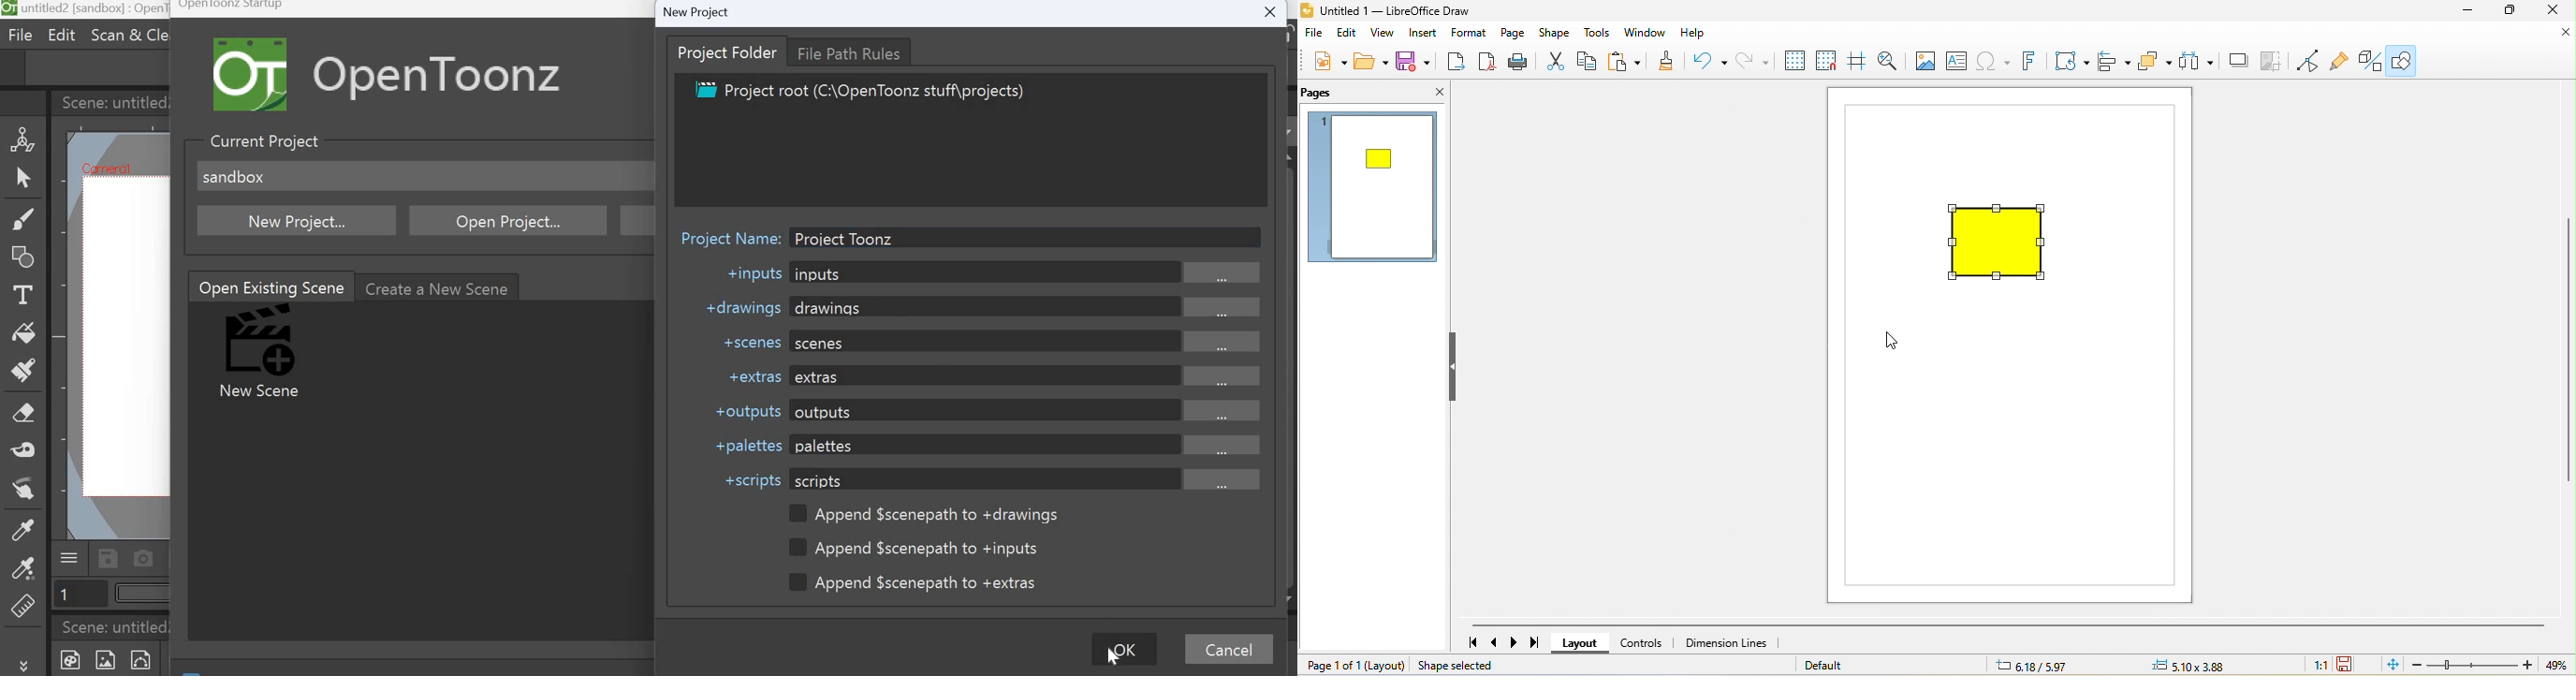 Image resolution: width=2576 pixels, height=700 pixels. What do you see at coordinates (1315, 32) in the screenshot?
I see `file` at bounding box center [1315, 32].